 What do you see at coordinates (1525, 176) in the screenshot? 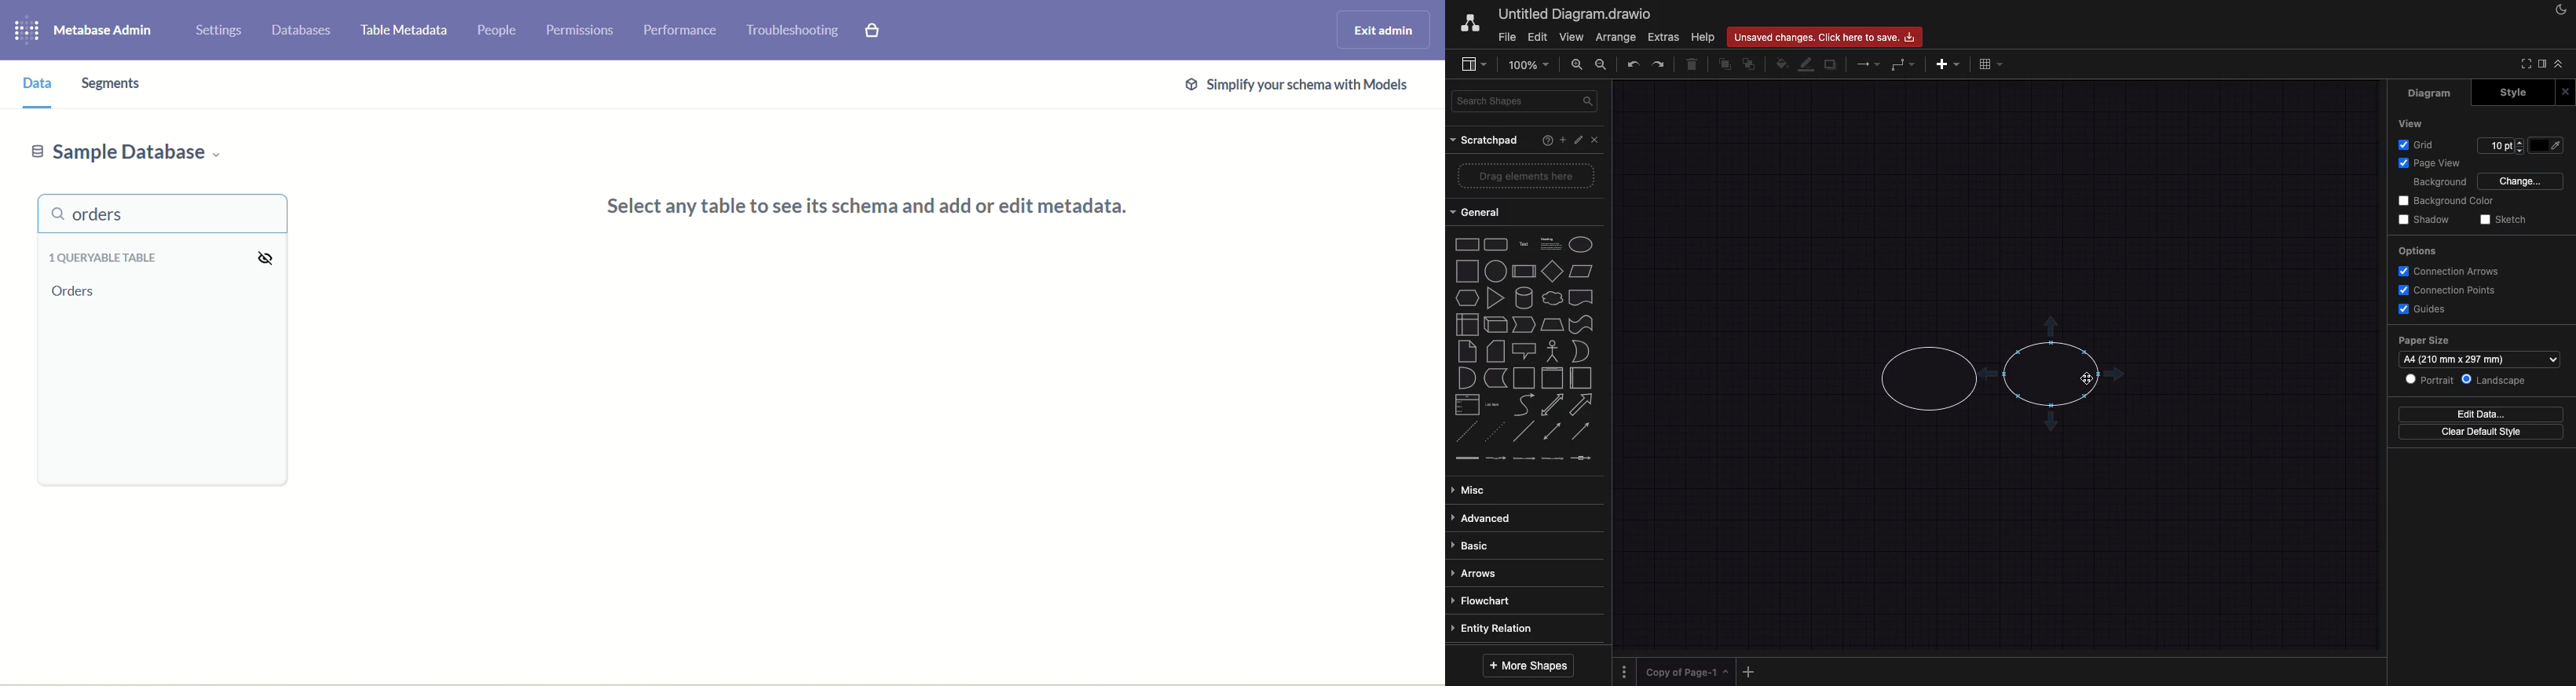
I see `drag elements here` at bounding box center [1525, 176].